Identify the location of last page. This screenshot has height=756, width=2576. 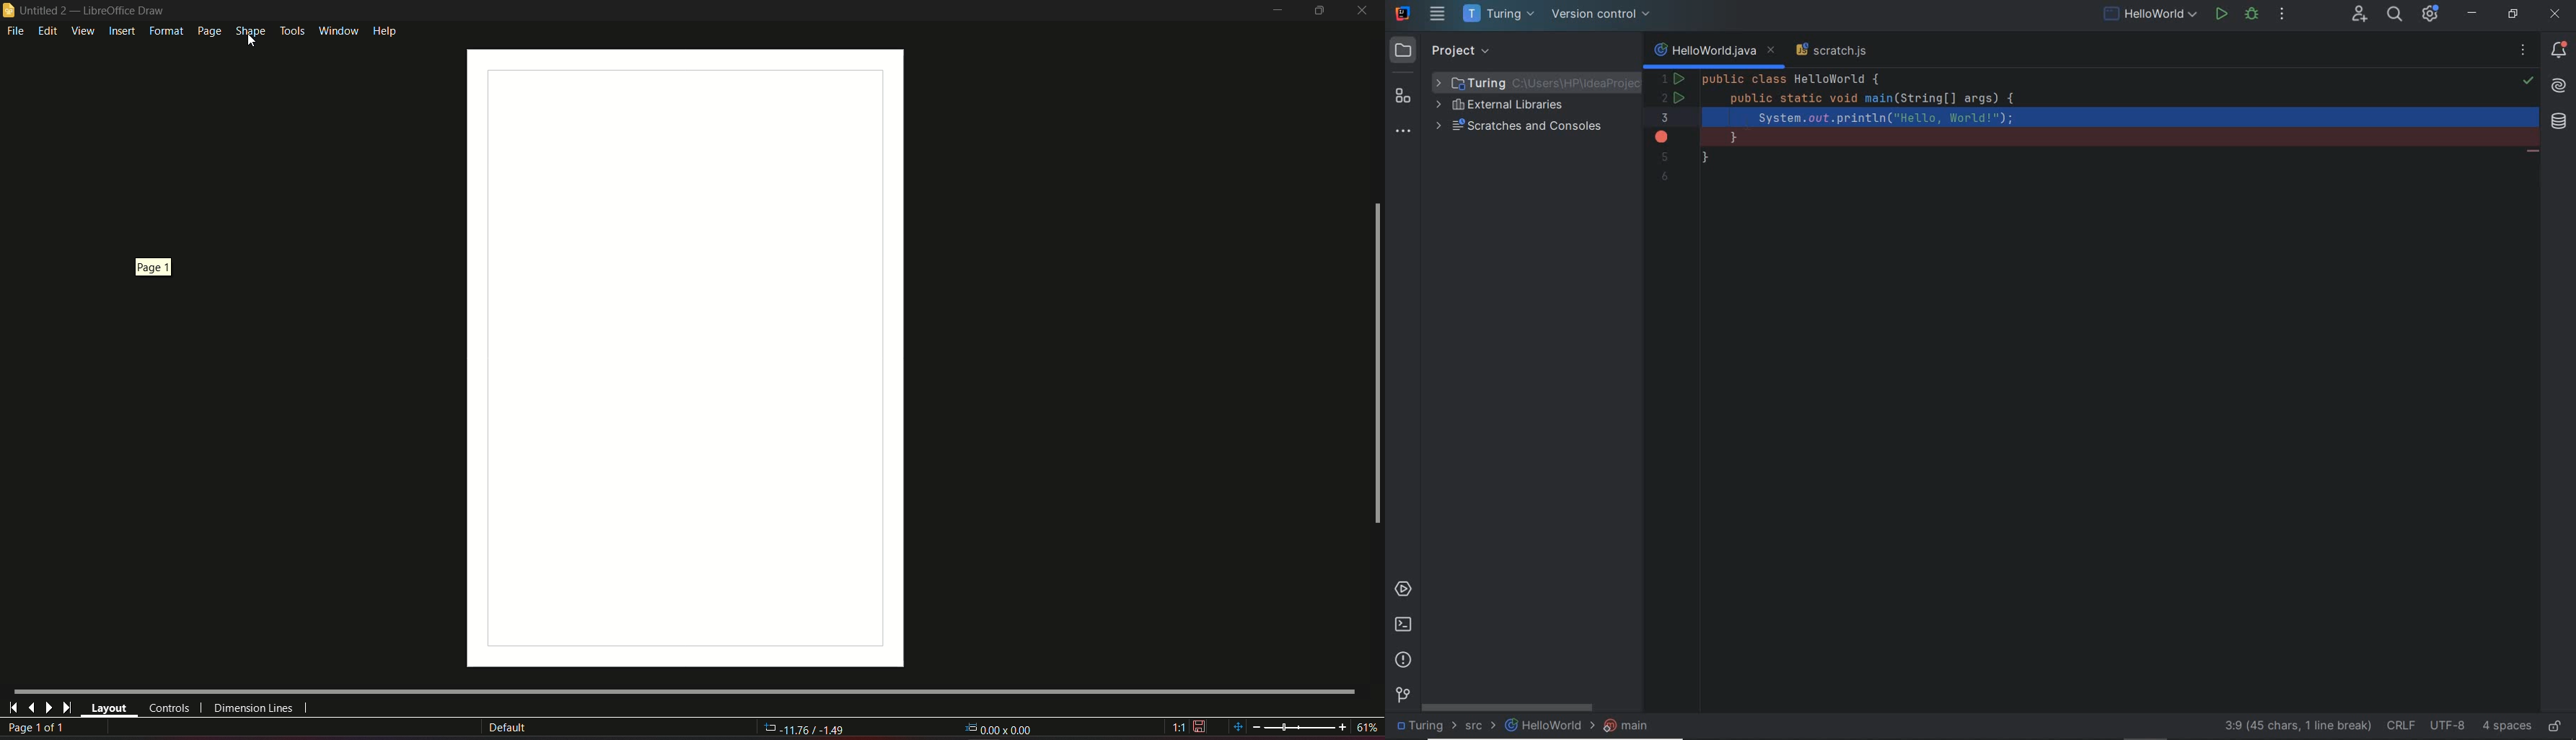
(31, 707).